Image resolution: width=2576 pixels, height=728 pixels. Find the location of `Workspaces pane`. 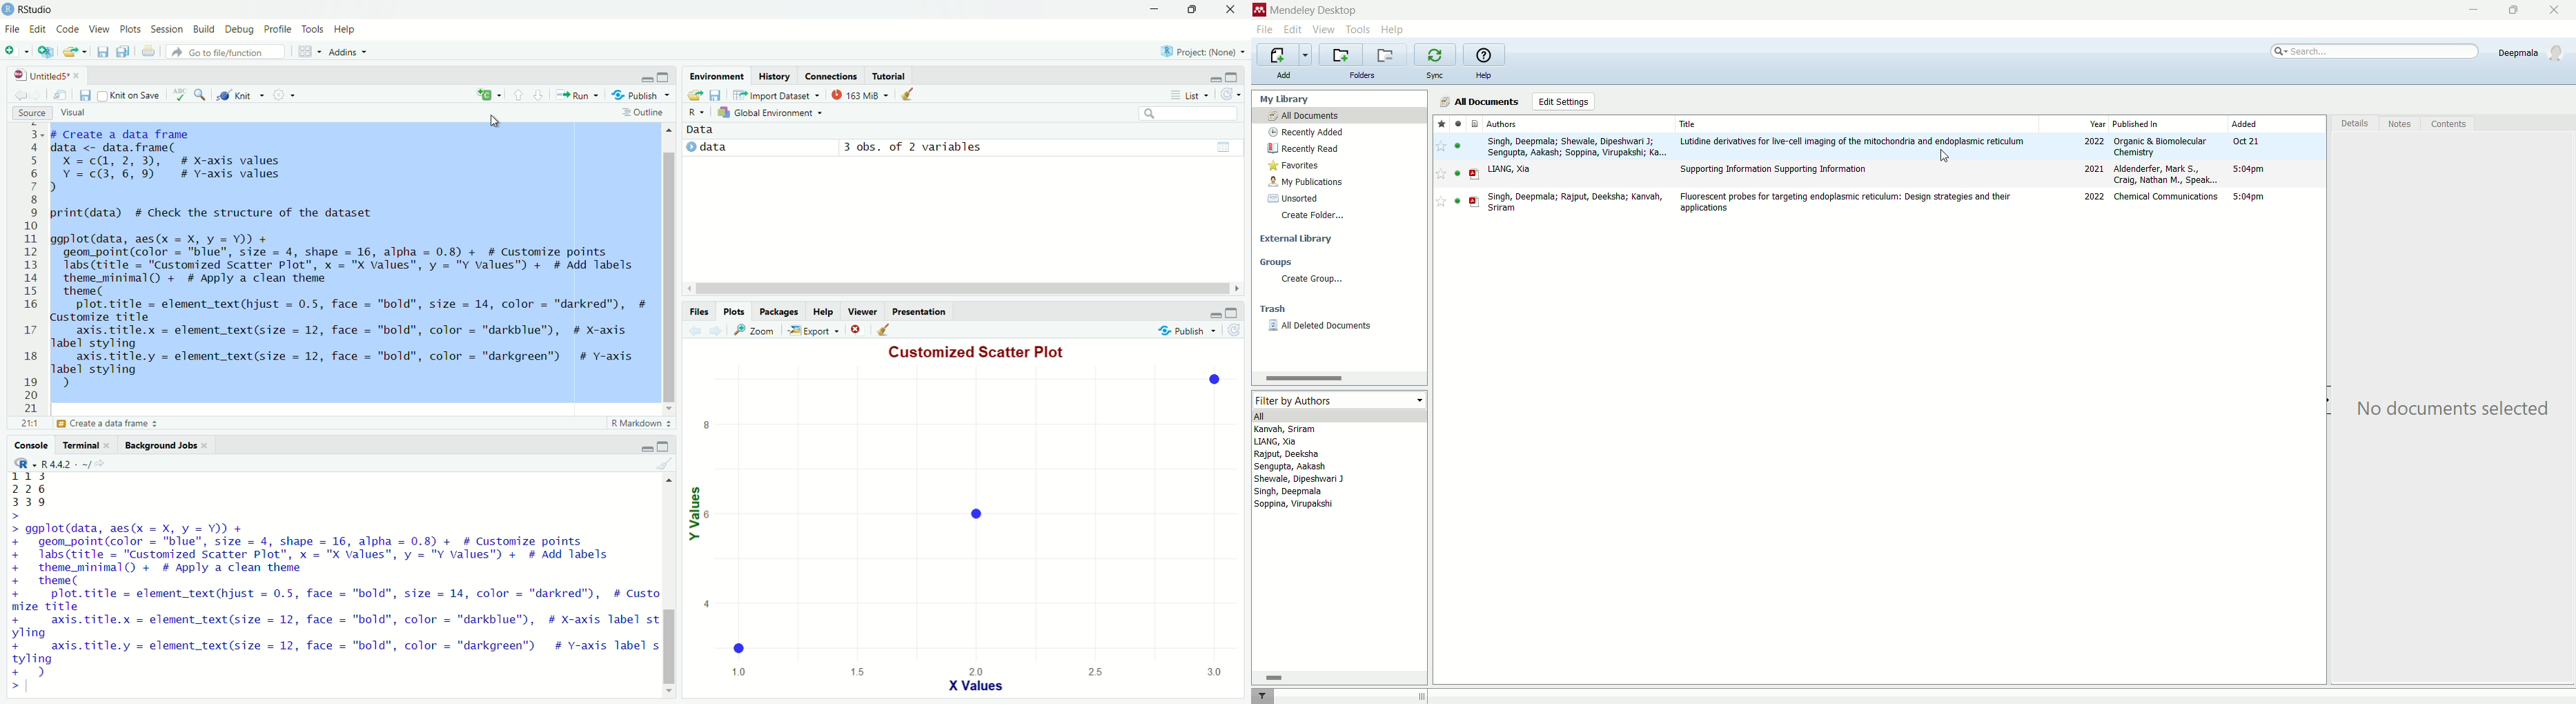

Workspaces pane is located at coordinates (310, 51).